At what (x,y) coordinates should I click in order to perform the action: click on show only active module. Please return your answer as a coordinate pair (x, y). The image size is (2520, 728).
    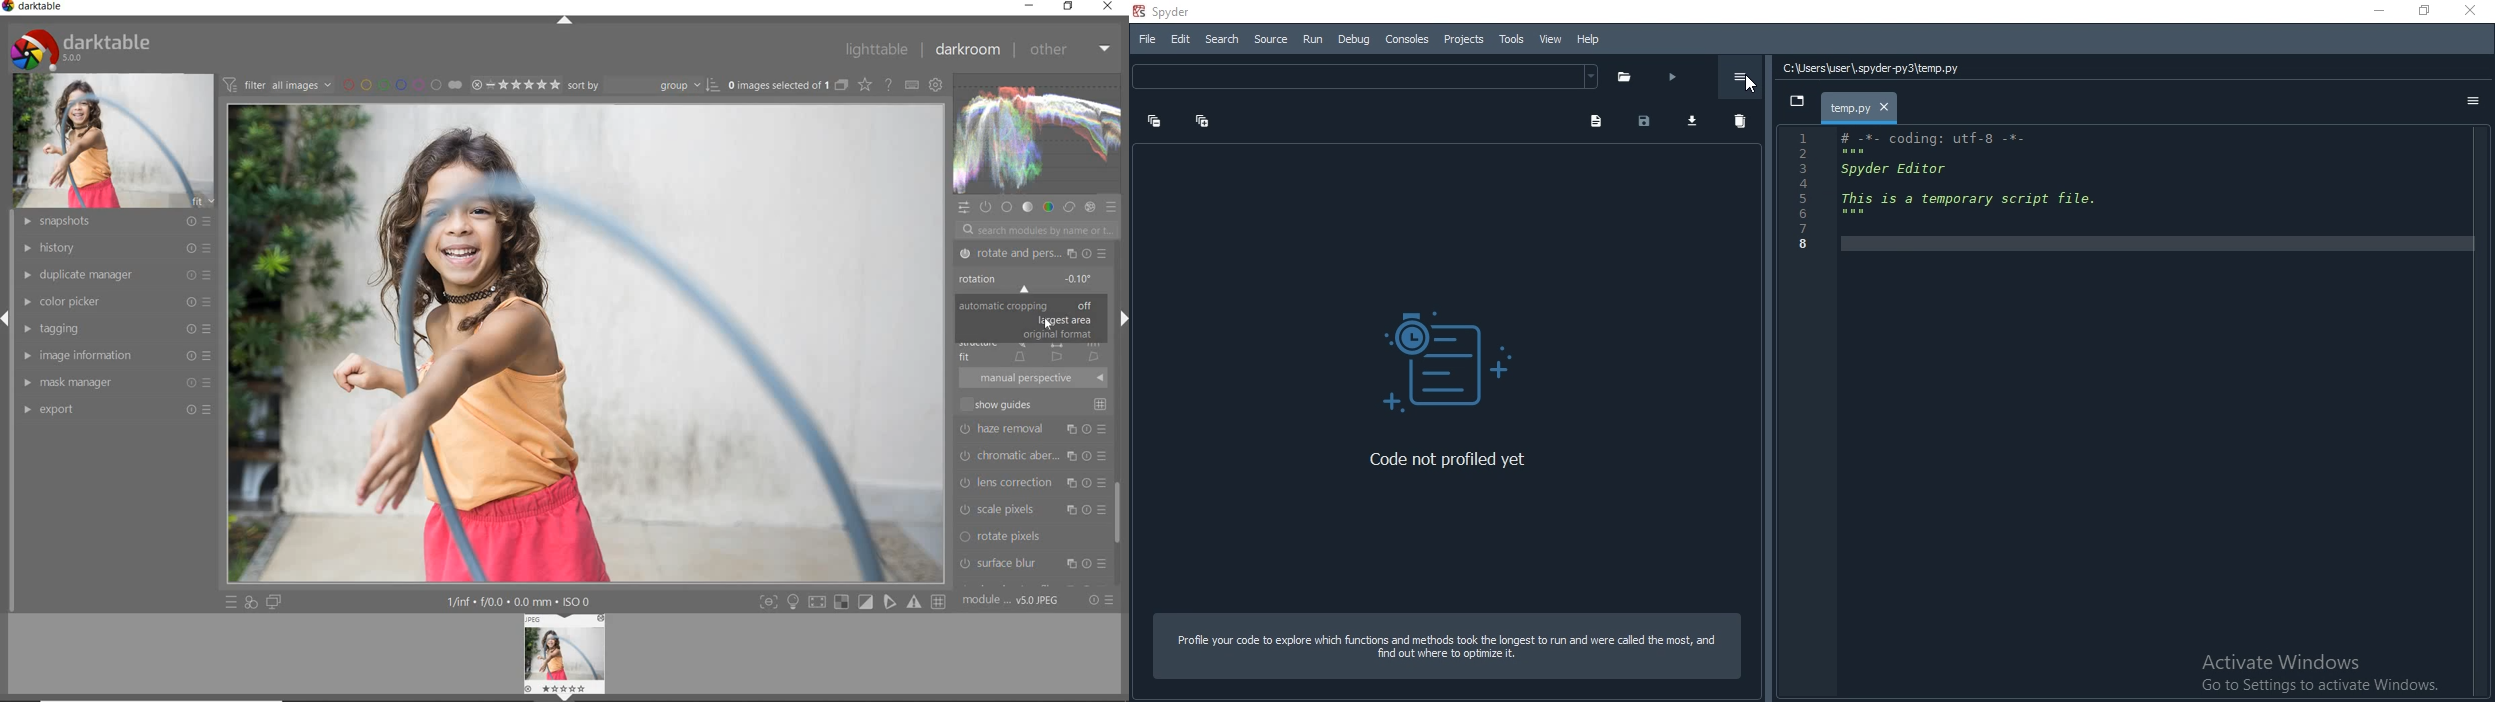
    Looking at the image, I should click on (985, 206).